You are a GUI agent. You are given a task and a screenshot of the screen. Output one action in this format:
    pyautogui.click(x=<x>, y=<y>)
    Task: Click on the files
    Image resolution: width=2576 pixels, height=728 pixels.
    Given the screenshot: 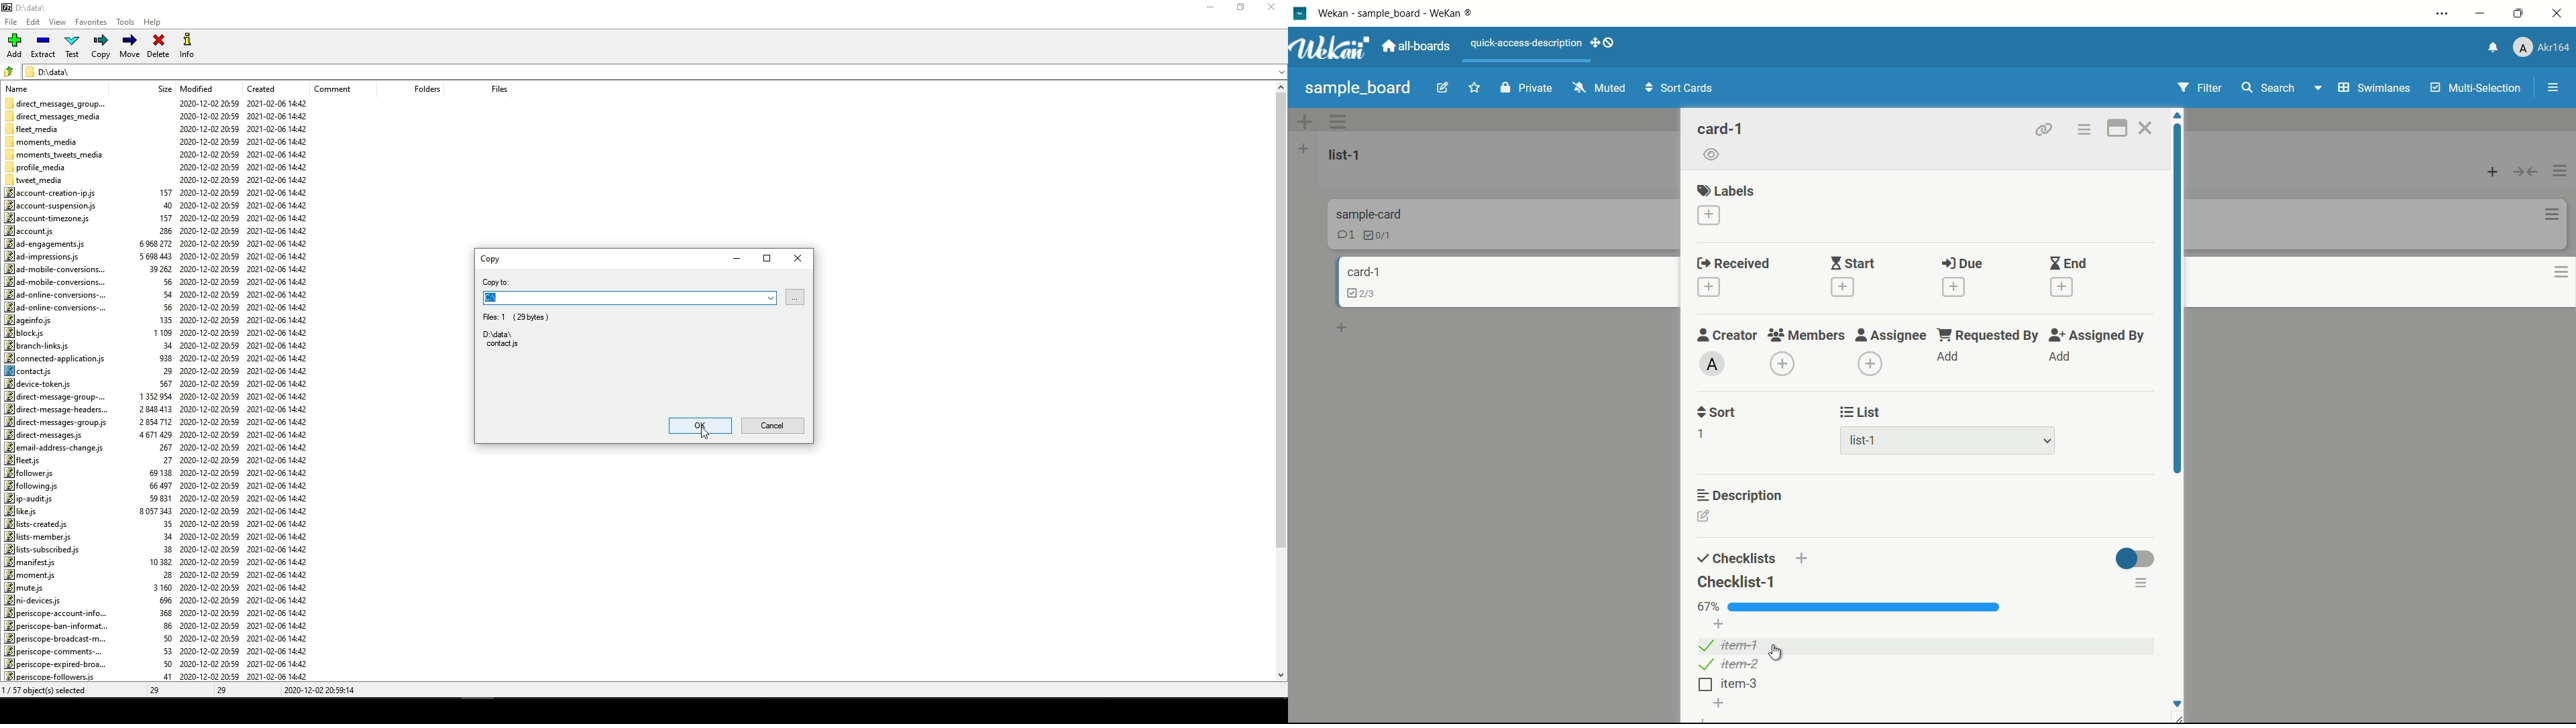 What is the action you would take?
    pyautogui.click(x=490, y=88)
    